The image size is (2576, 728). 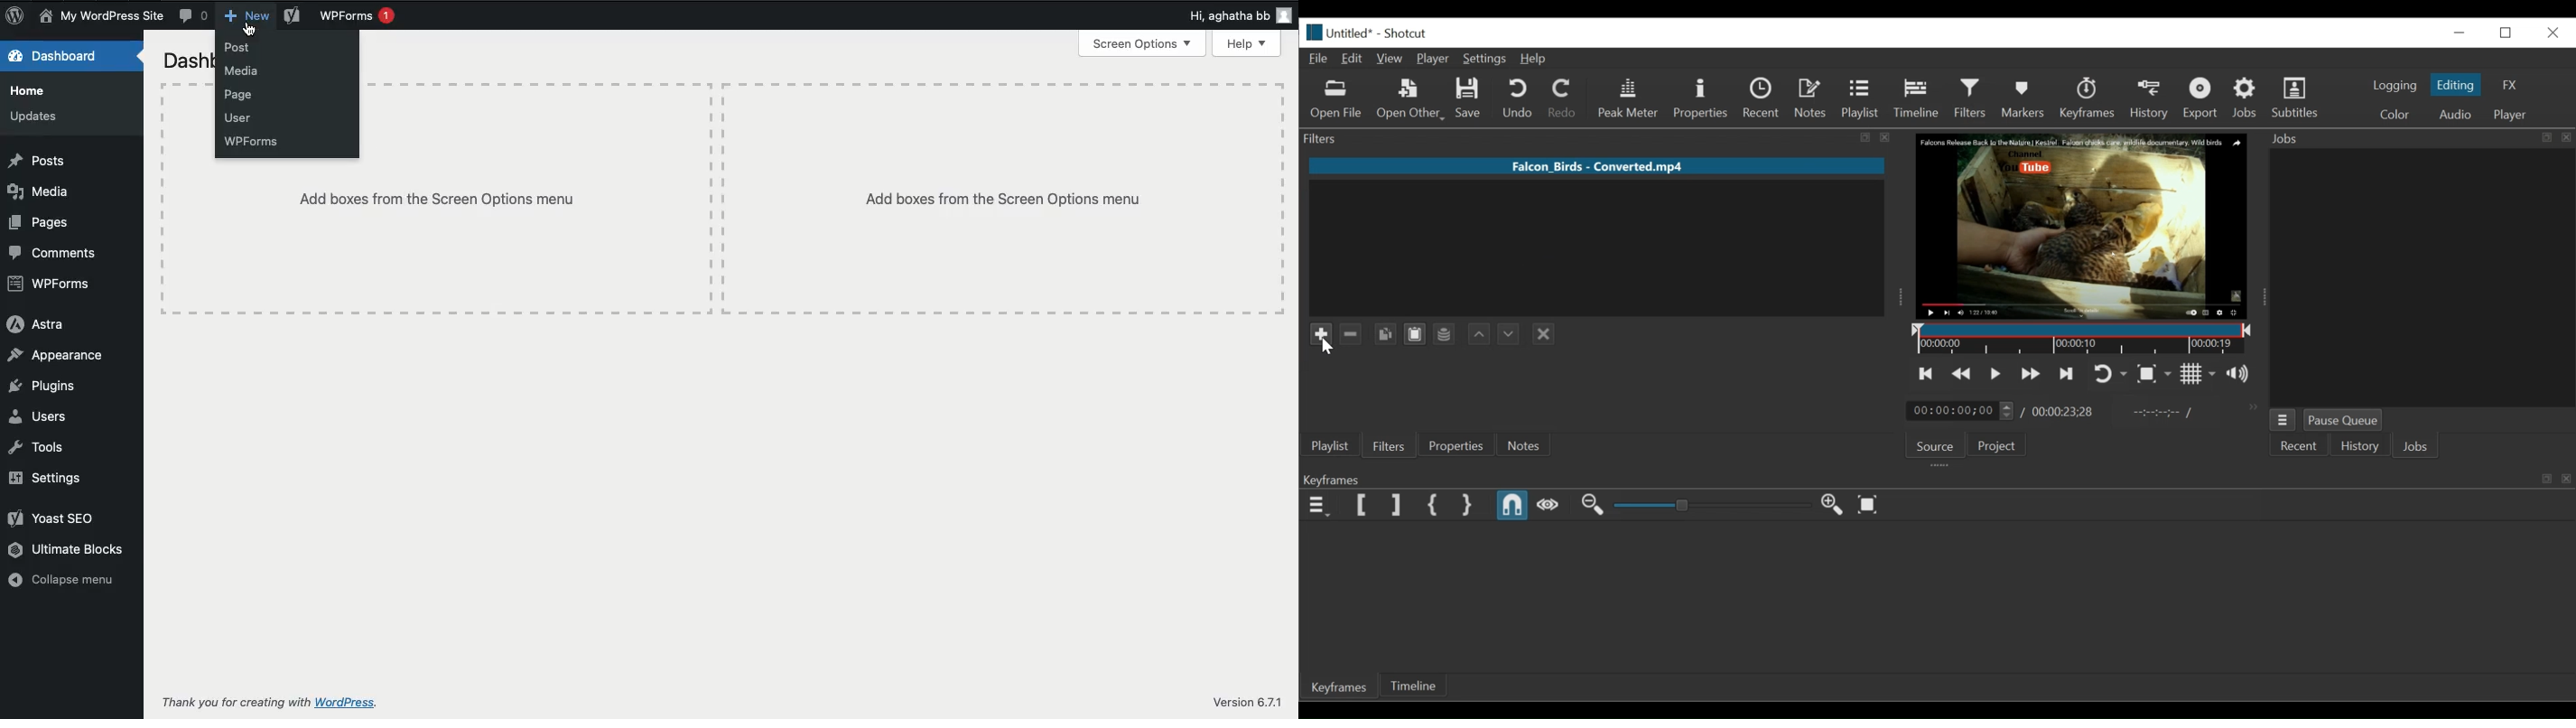 What do you see at coordinates (1433, 59) in the screenshot?
I see `Player` at bounding box center [1433, 59].